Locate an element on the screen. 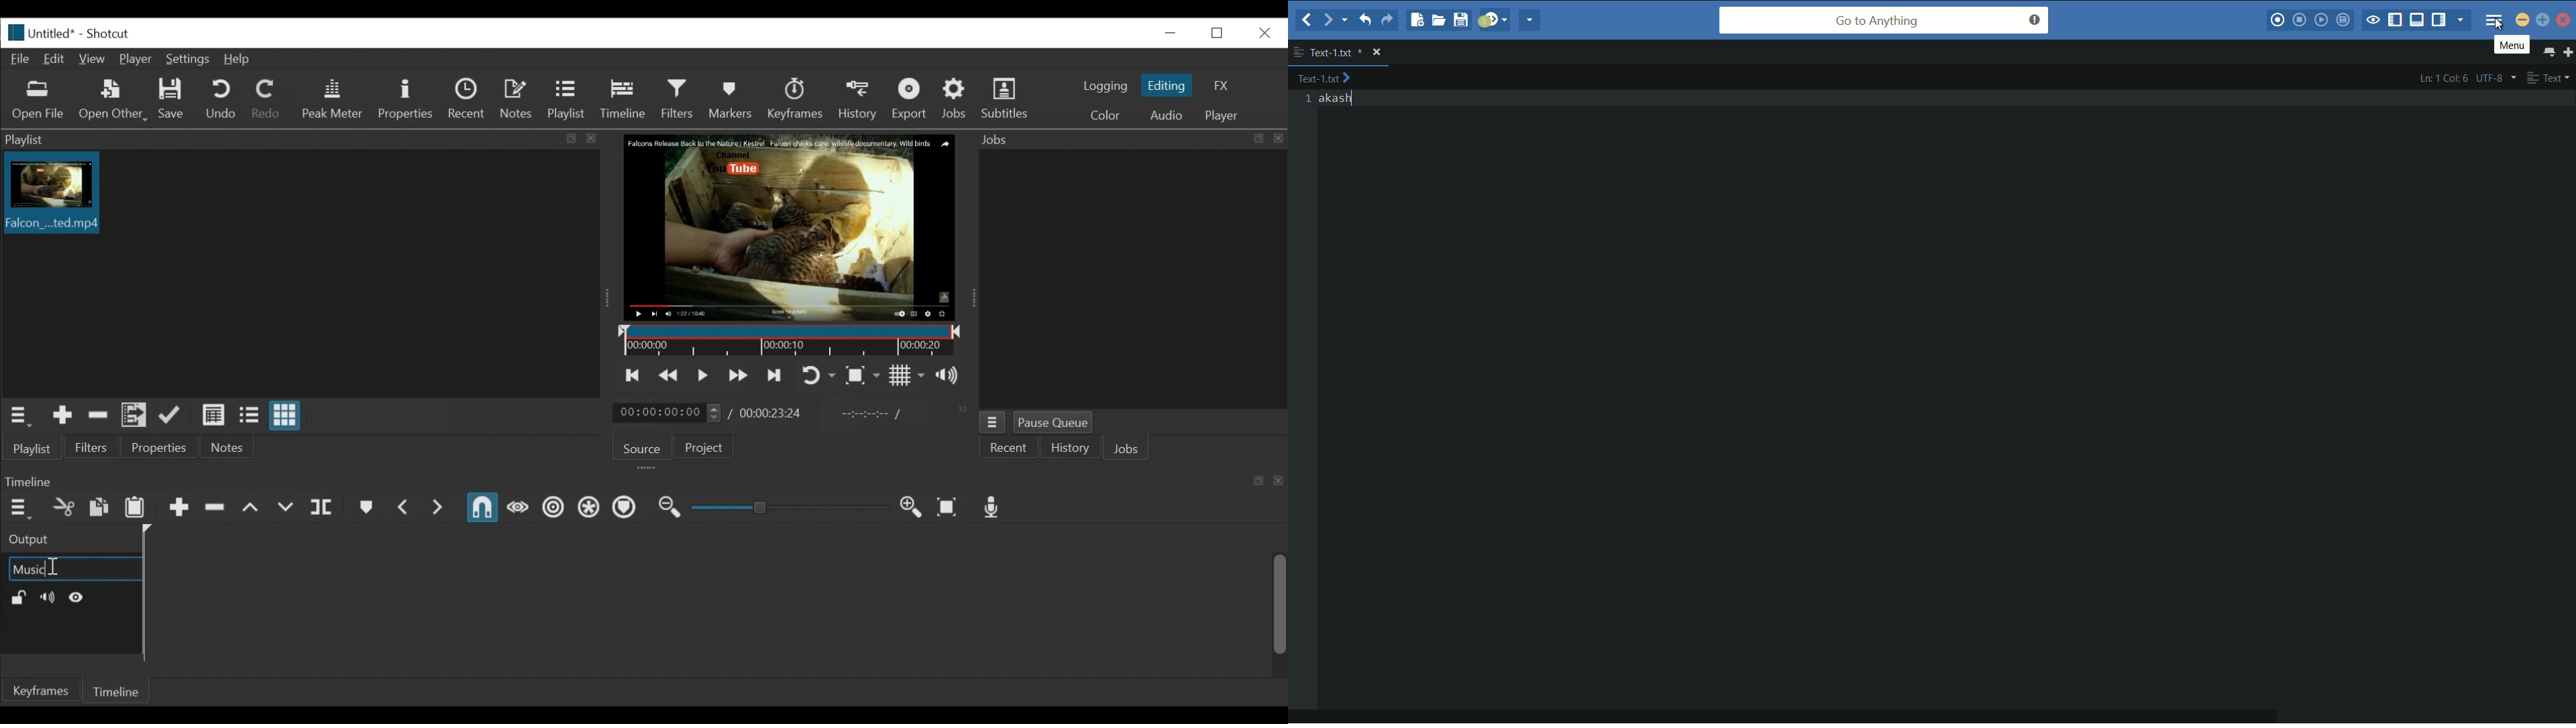  Output is located at coordinates (63, 540).